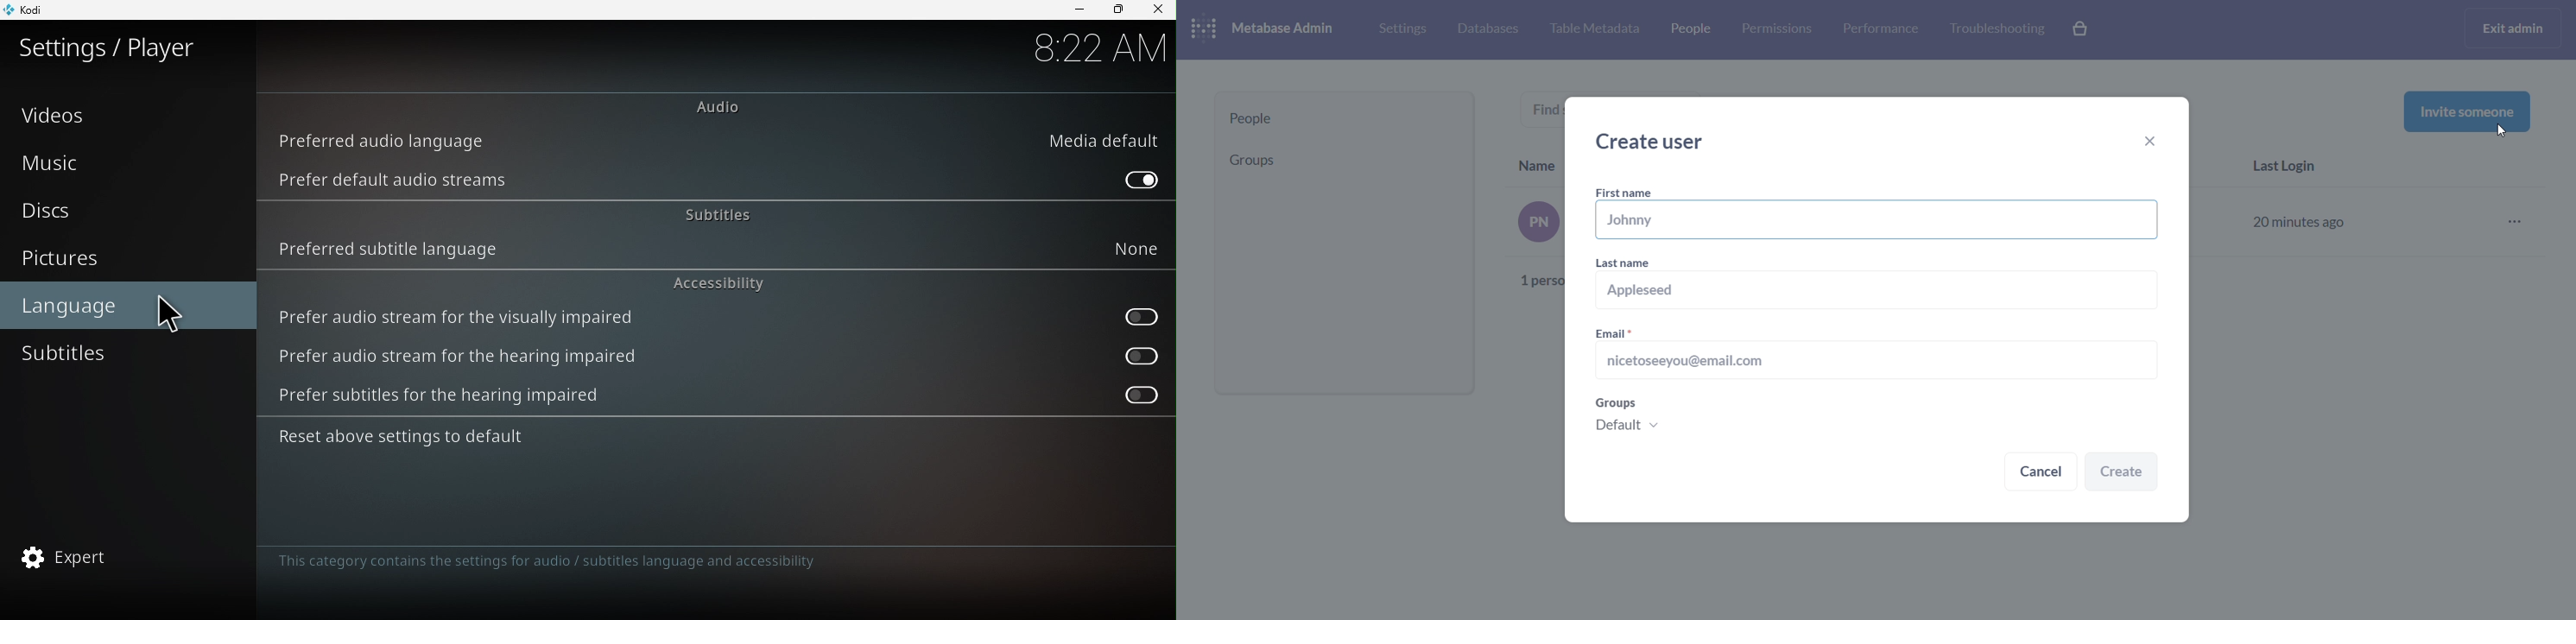 The image size is (2576, 644). What do you see at coordinates (127, 260) in the screenshot?
I see `Pictures` at bounding box center [127, 260].